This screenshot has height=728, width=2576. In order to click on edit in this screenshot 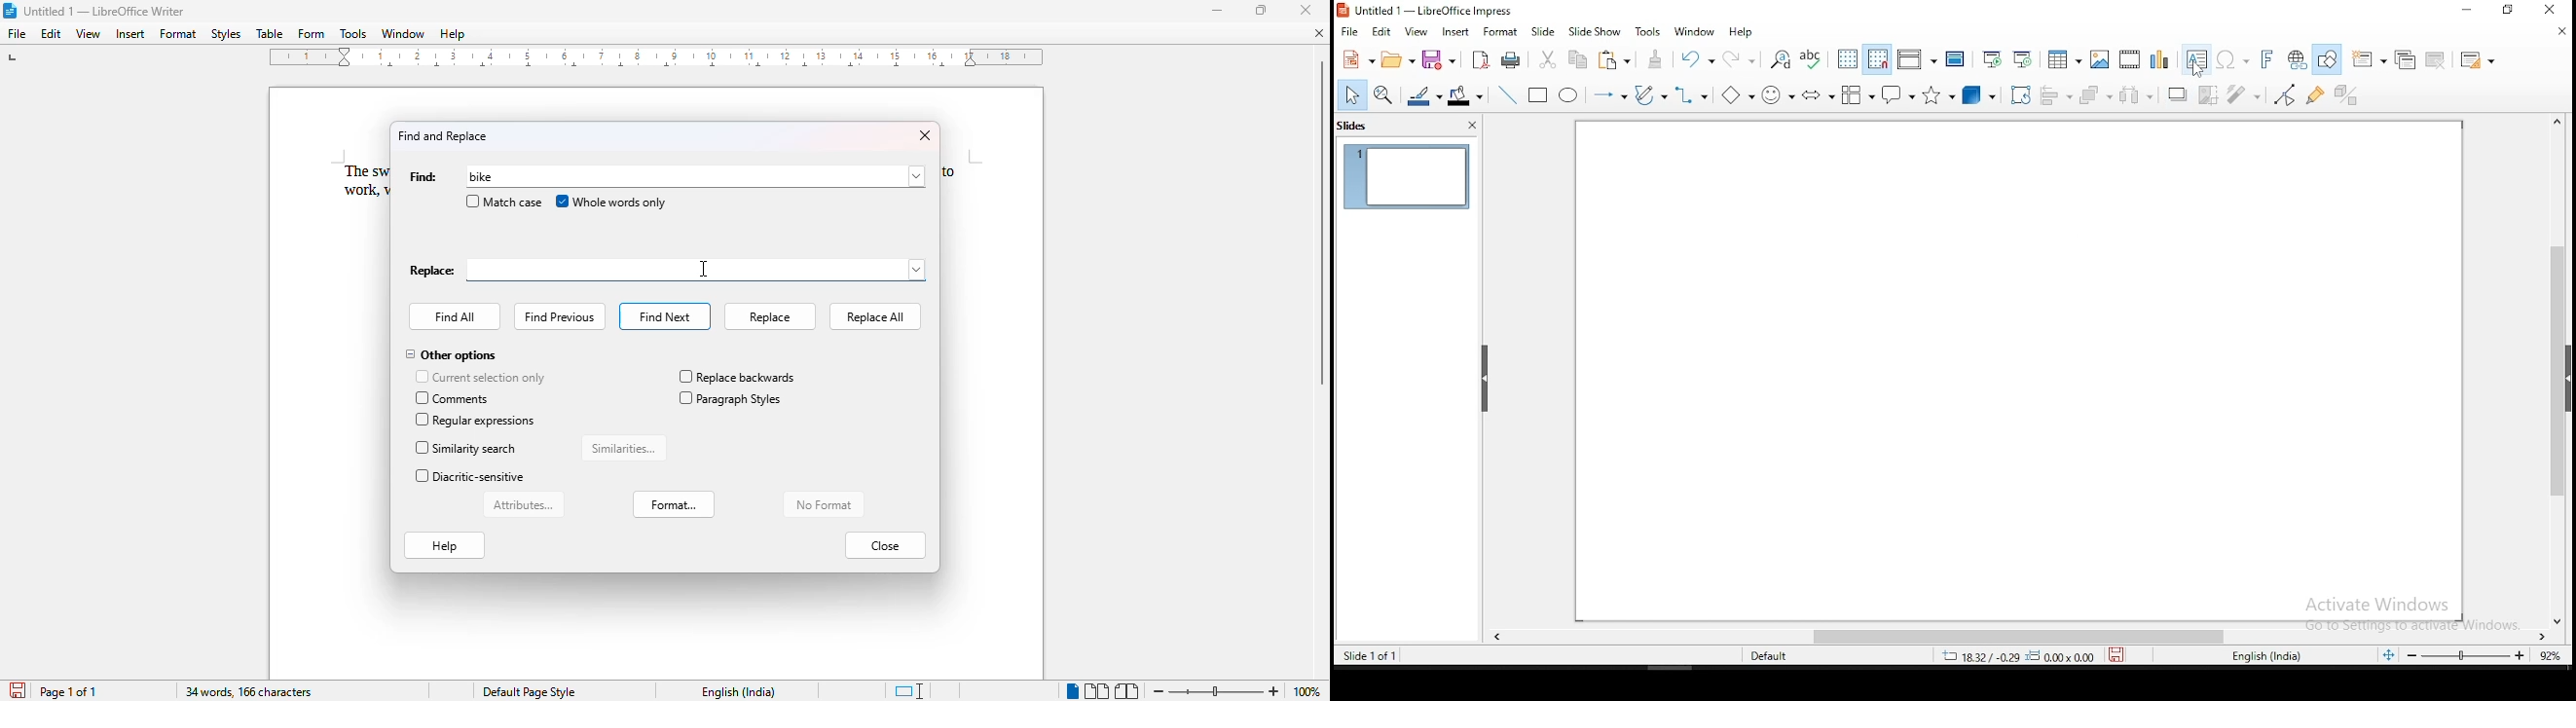, I will do `click(52, 33)`.